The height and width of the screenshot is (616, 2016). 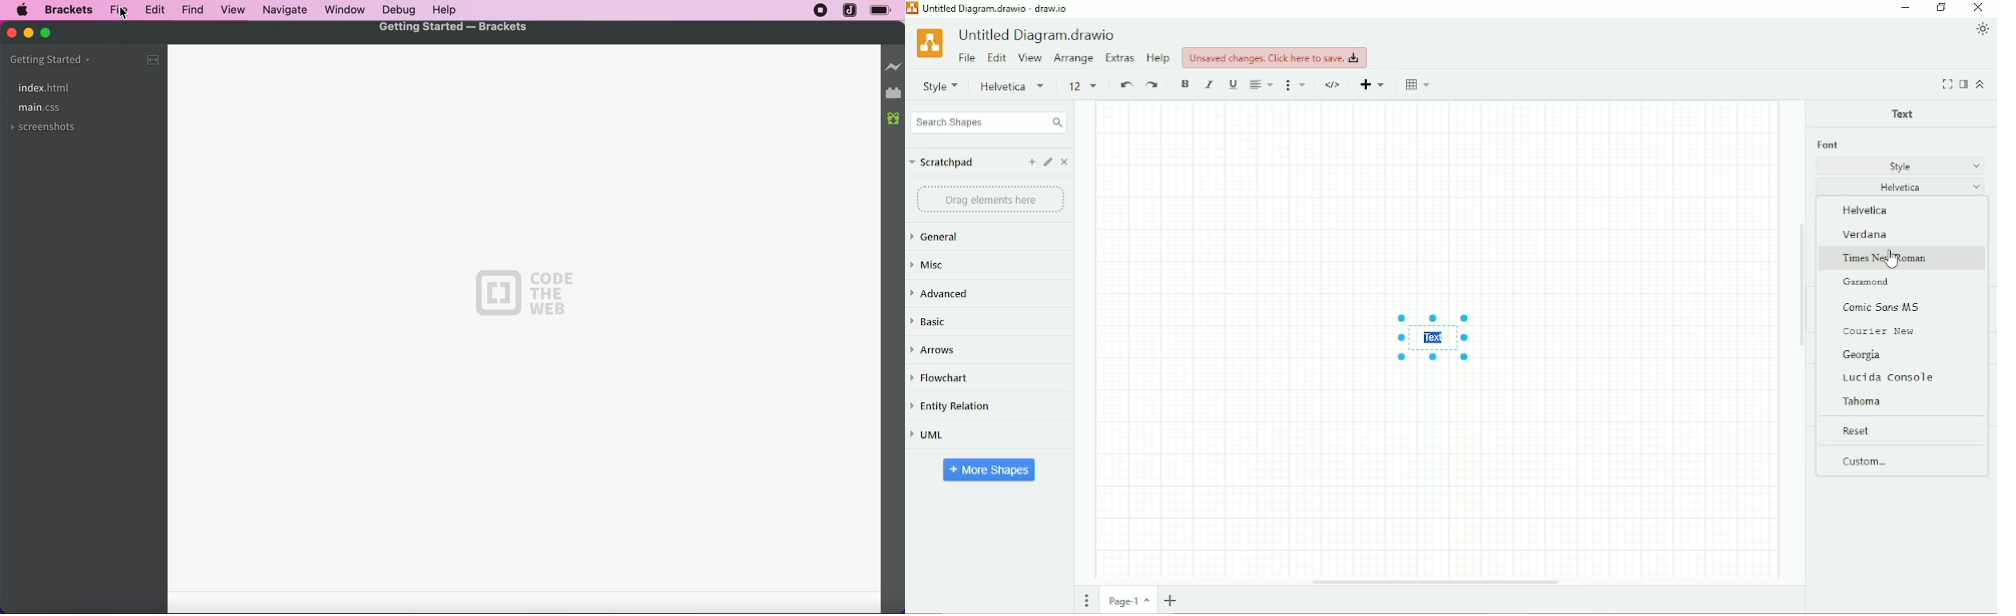 What do you see at coordinates (1209, 84) in the screenshot?
I see `Italic` at bounding box center [1209, 84].